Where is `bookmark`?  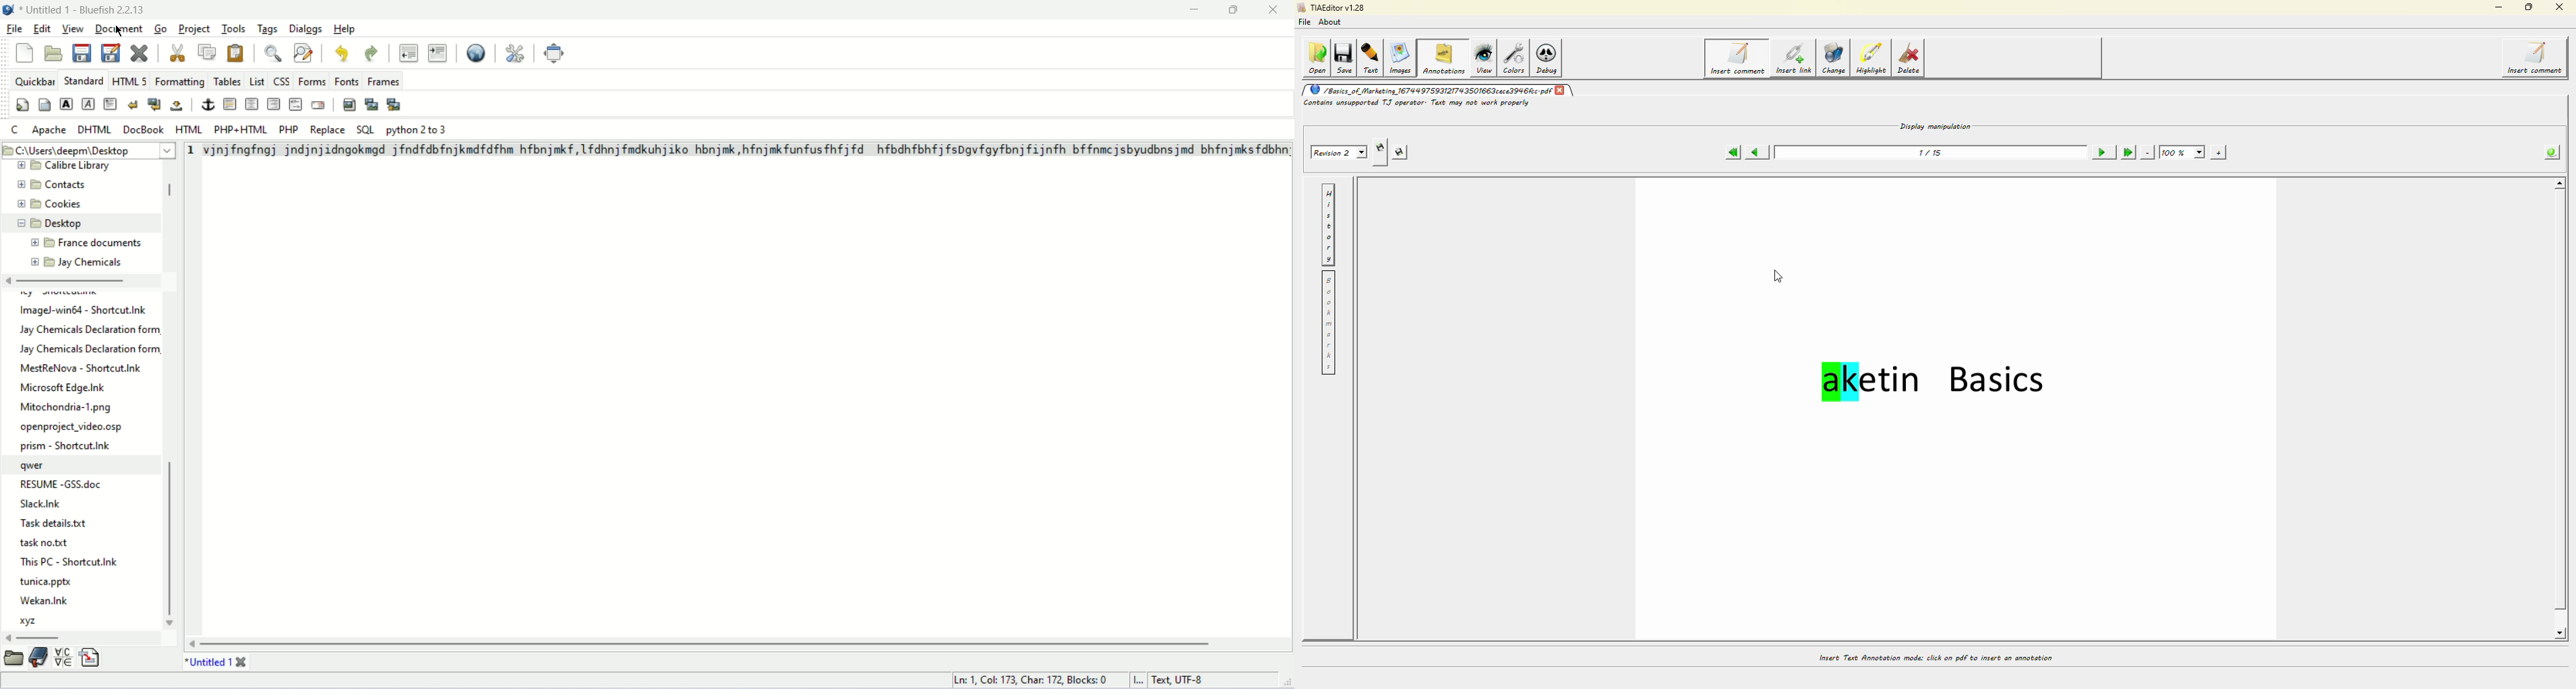
bookmark is located at coordinates (38, 660).